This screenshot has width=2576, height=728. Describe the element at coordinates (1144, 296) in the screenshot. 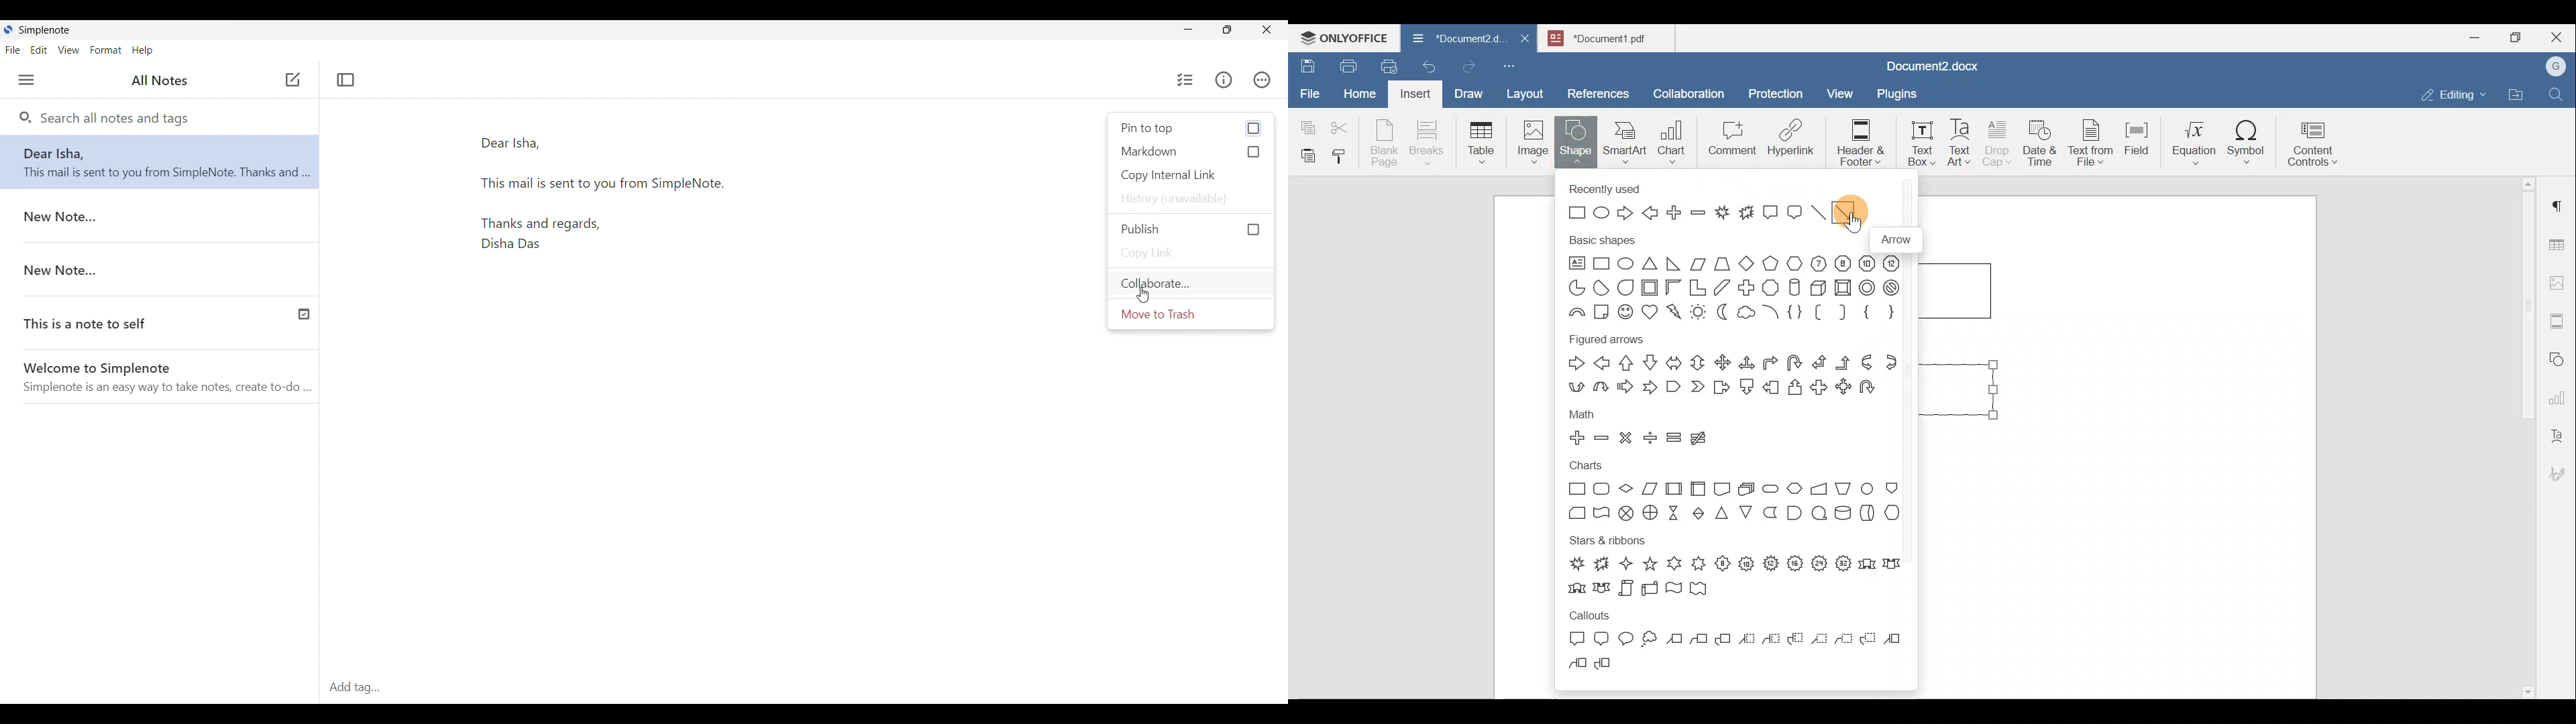

I see `Cursor clicking on Collaborate` at that location.